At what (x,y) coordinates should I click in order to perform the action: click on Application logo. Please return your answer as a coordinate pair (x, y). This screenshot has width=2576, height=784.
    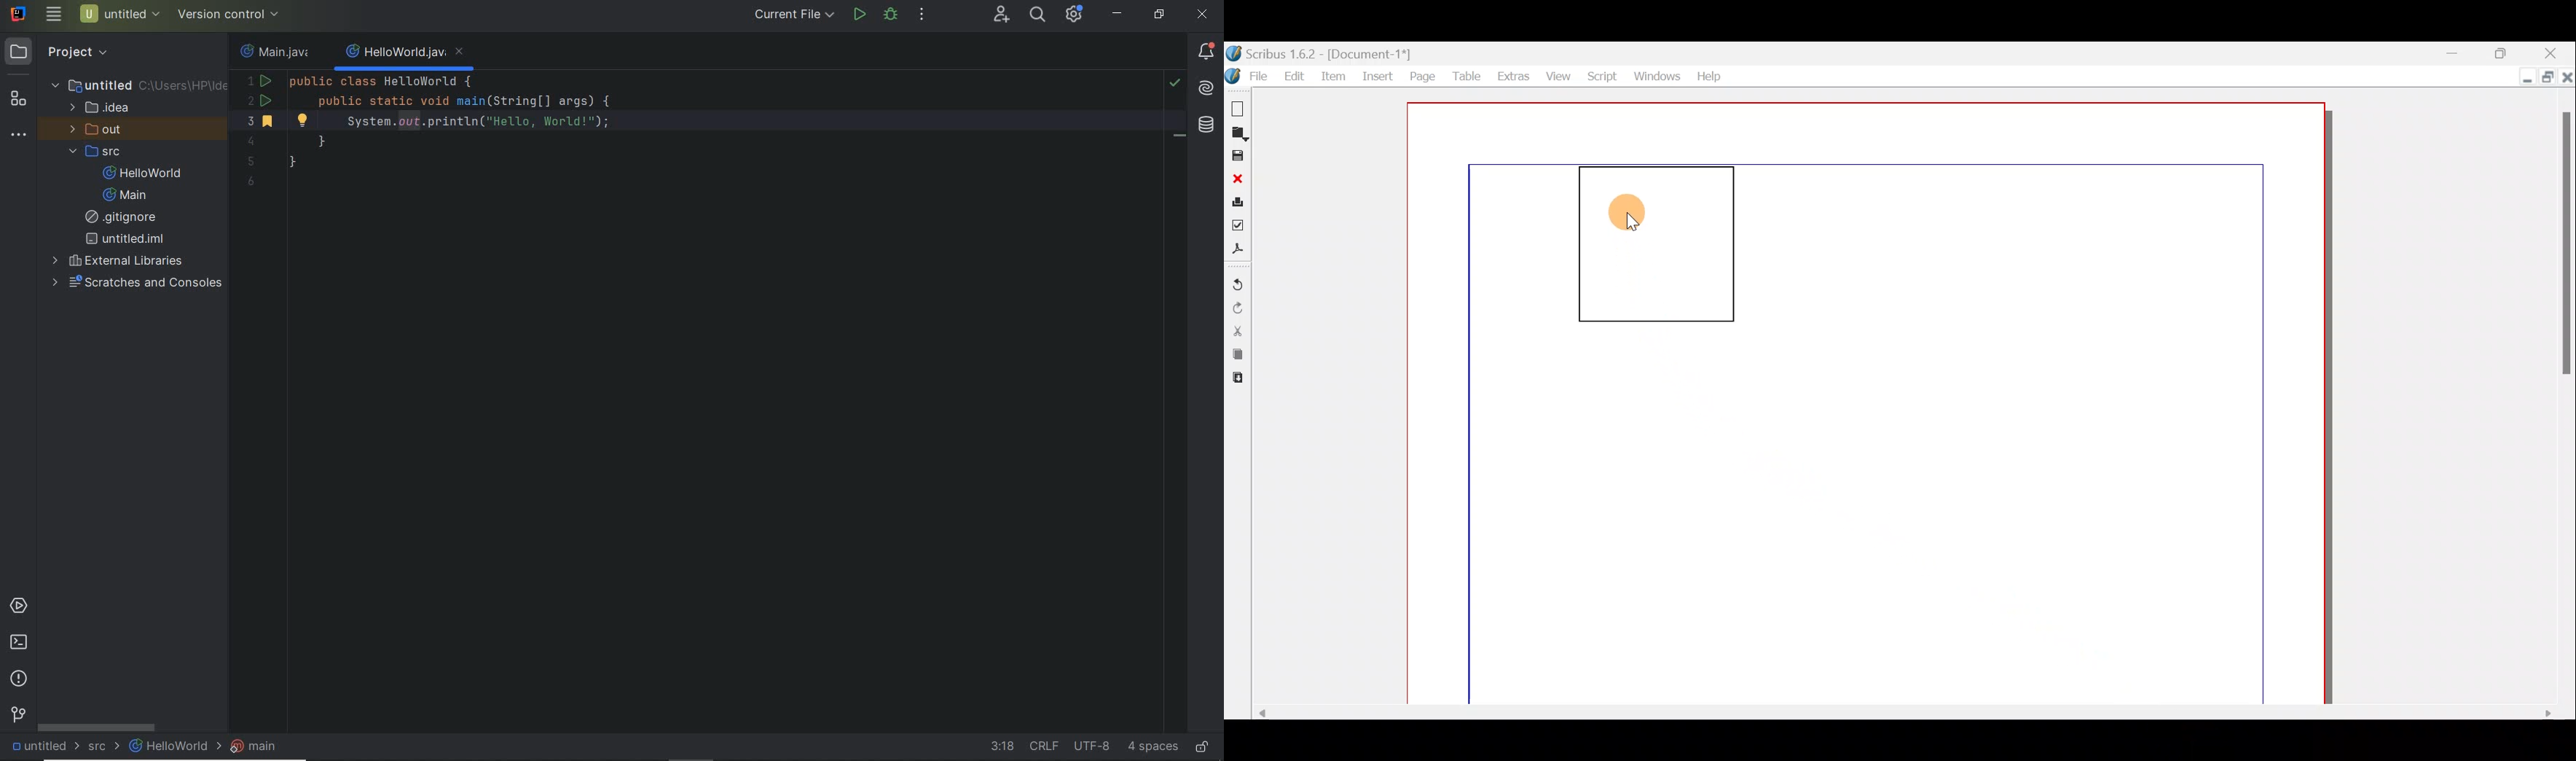
    Looking at the image, I should click on (16, 12).